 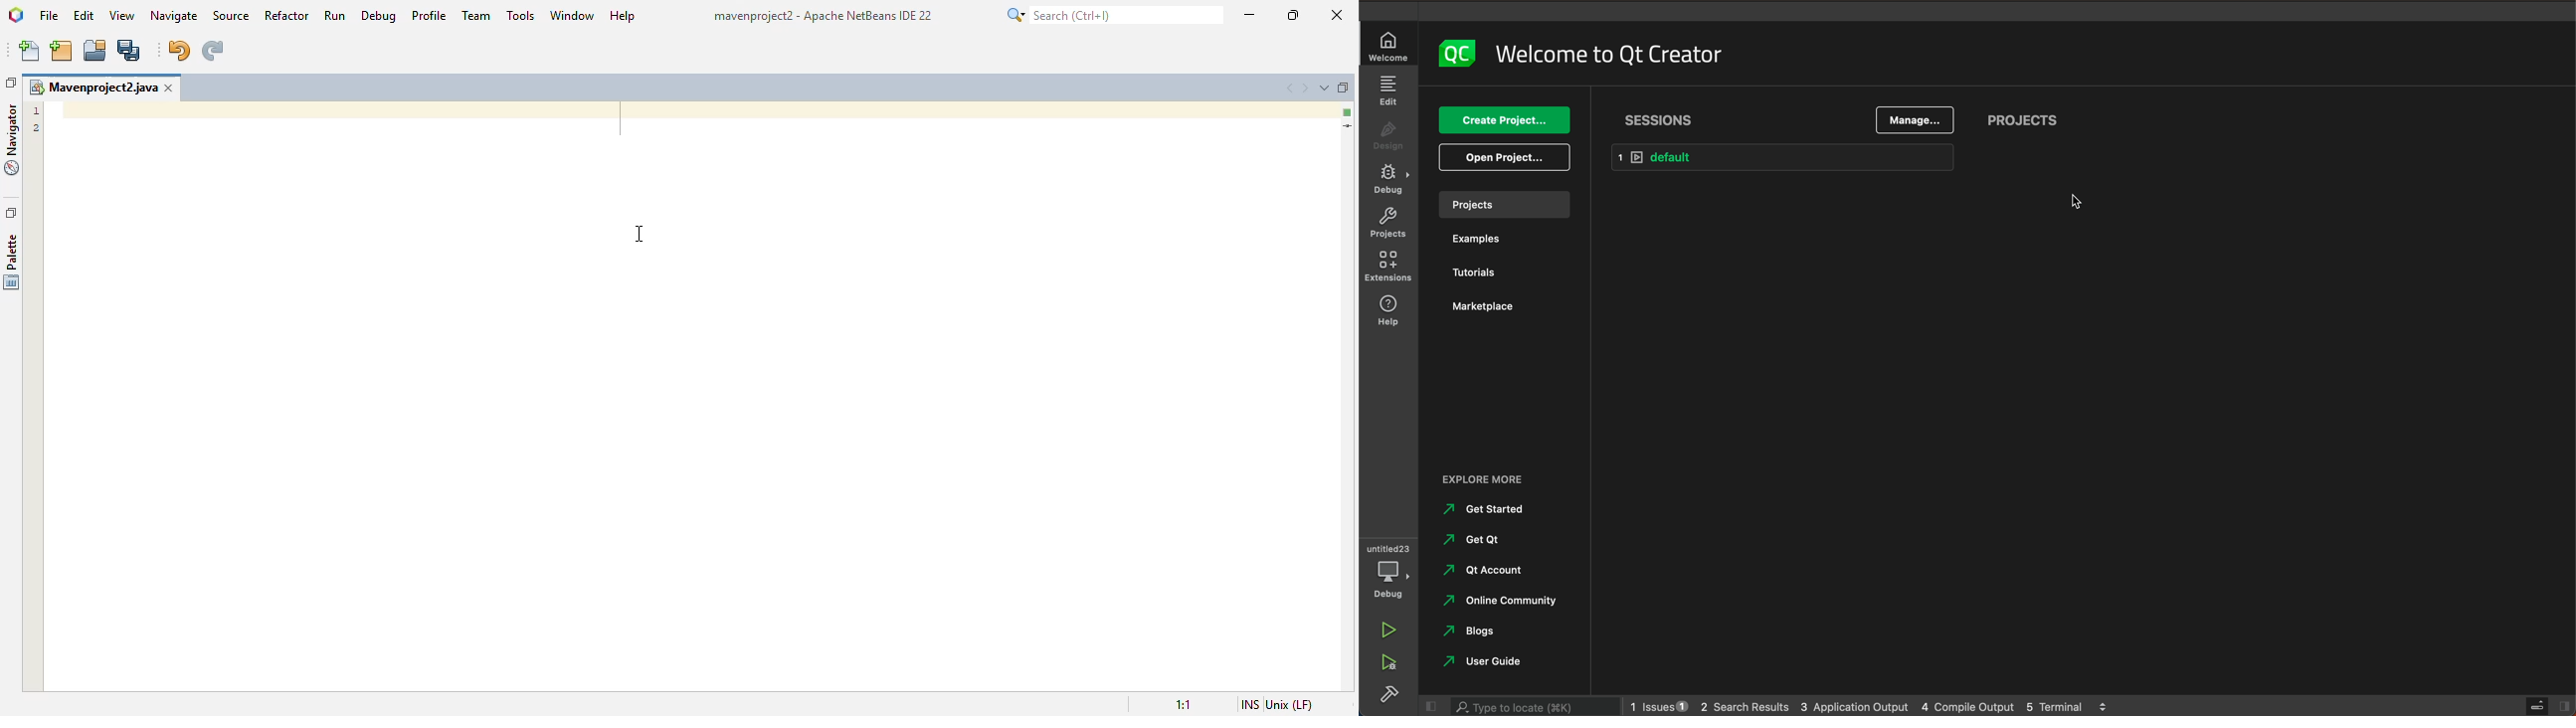 What do you see at coordinates (1612, 58) in the screenshot?
I see `welcome` at bounding box center [1612, 58].